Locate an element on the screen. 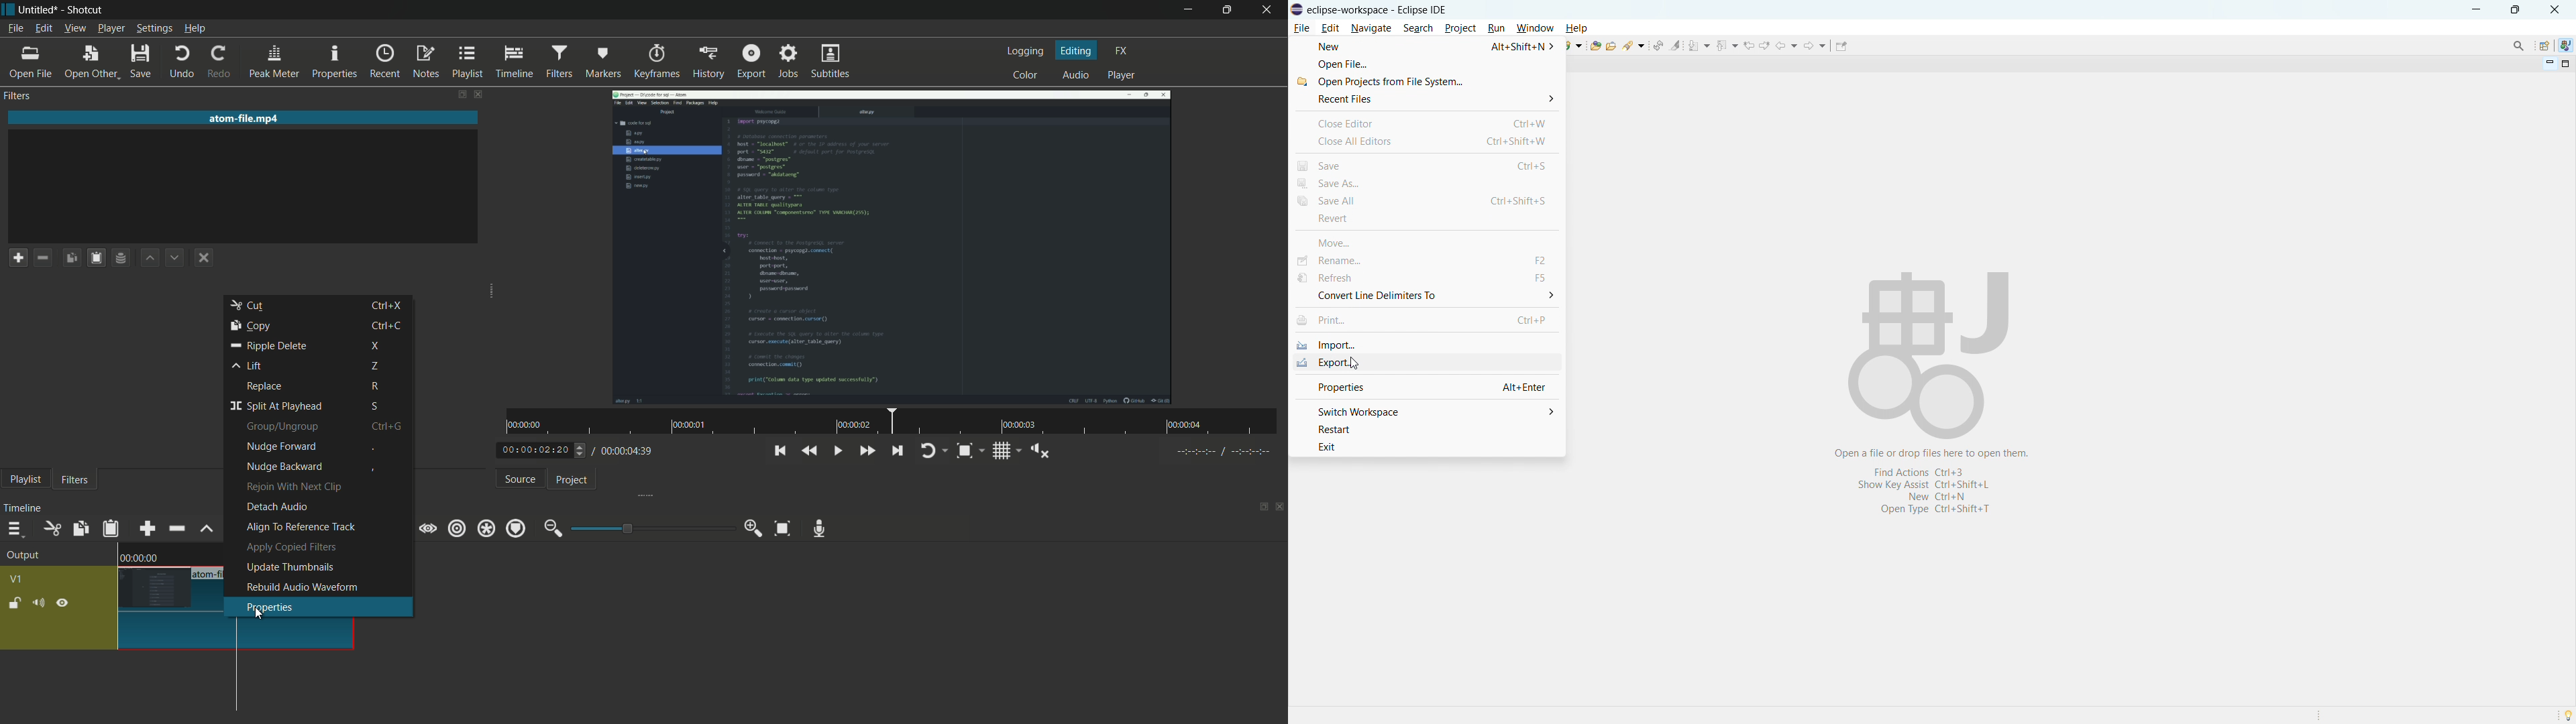 The height and width of the screenshot is (728, 2576). java is located at coordinates (2565, 44).